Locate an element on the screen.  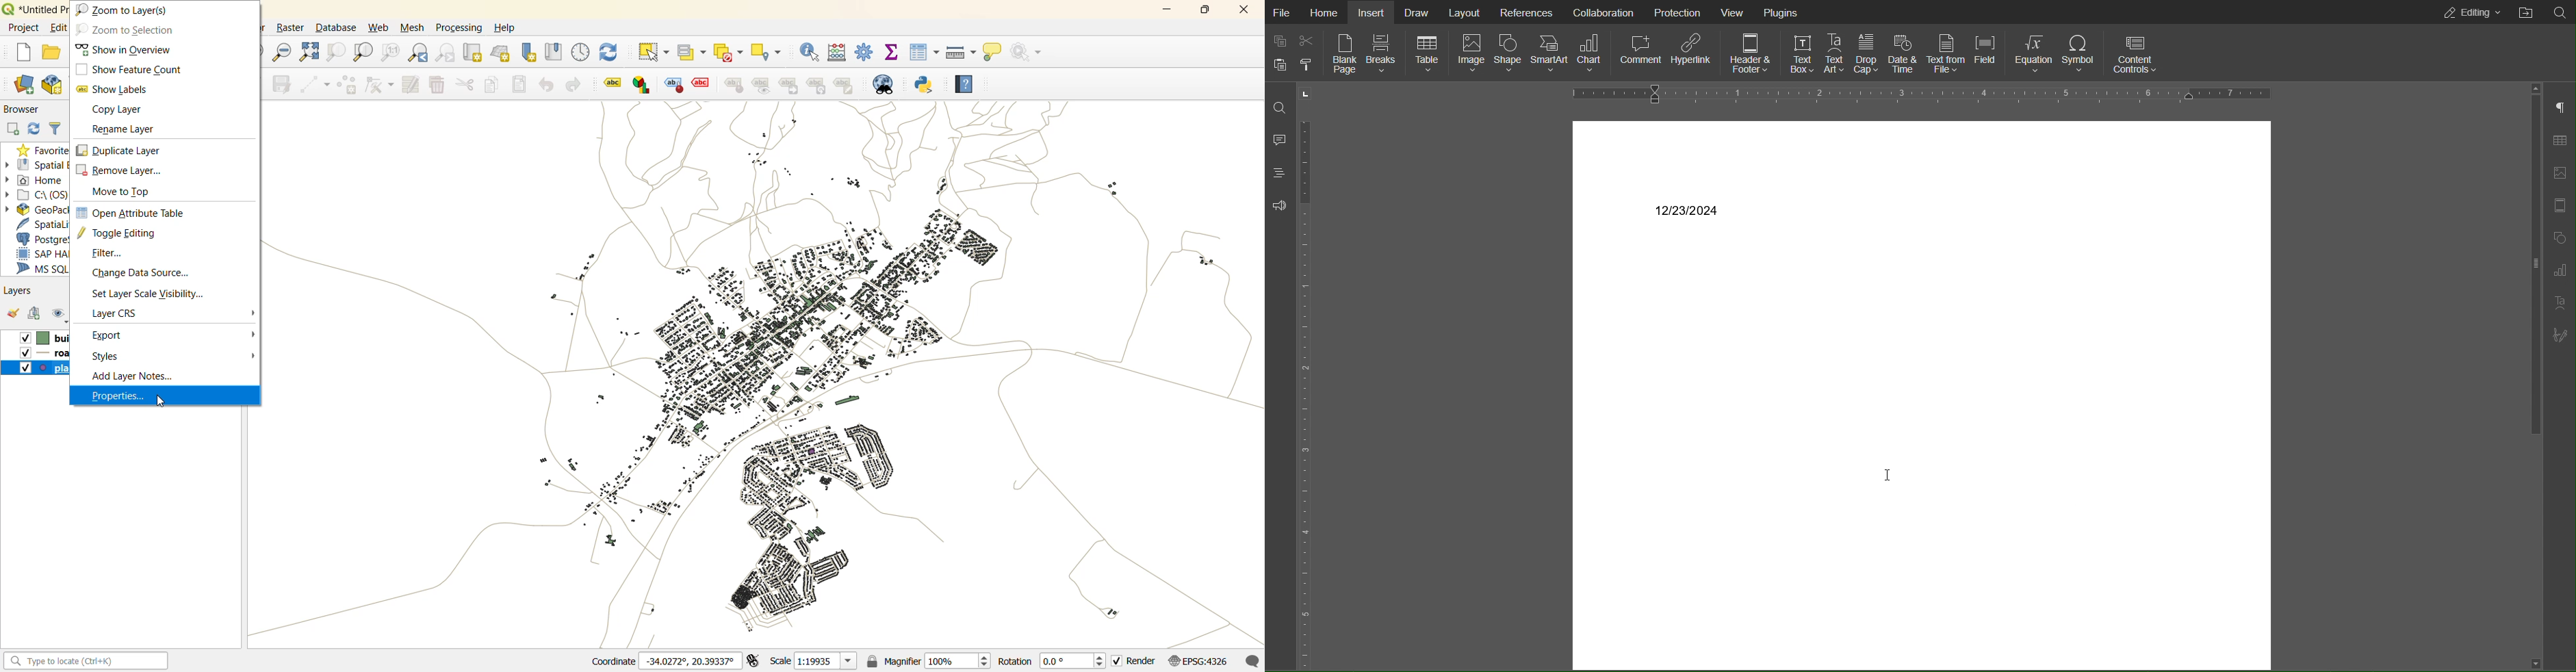
Image Settings is located at coordinates (2562, 173).